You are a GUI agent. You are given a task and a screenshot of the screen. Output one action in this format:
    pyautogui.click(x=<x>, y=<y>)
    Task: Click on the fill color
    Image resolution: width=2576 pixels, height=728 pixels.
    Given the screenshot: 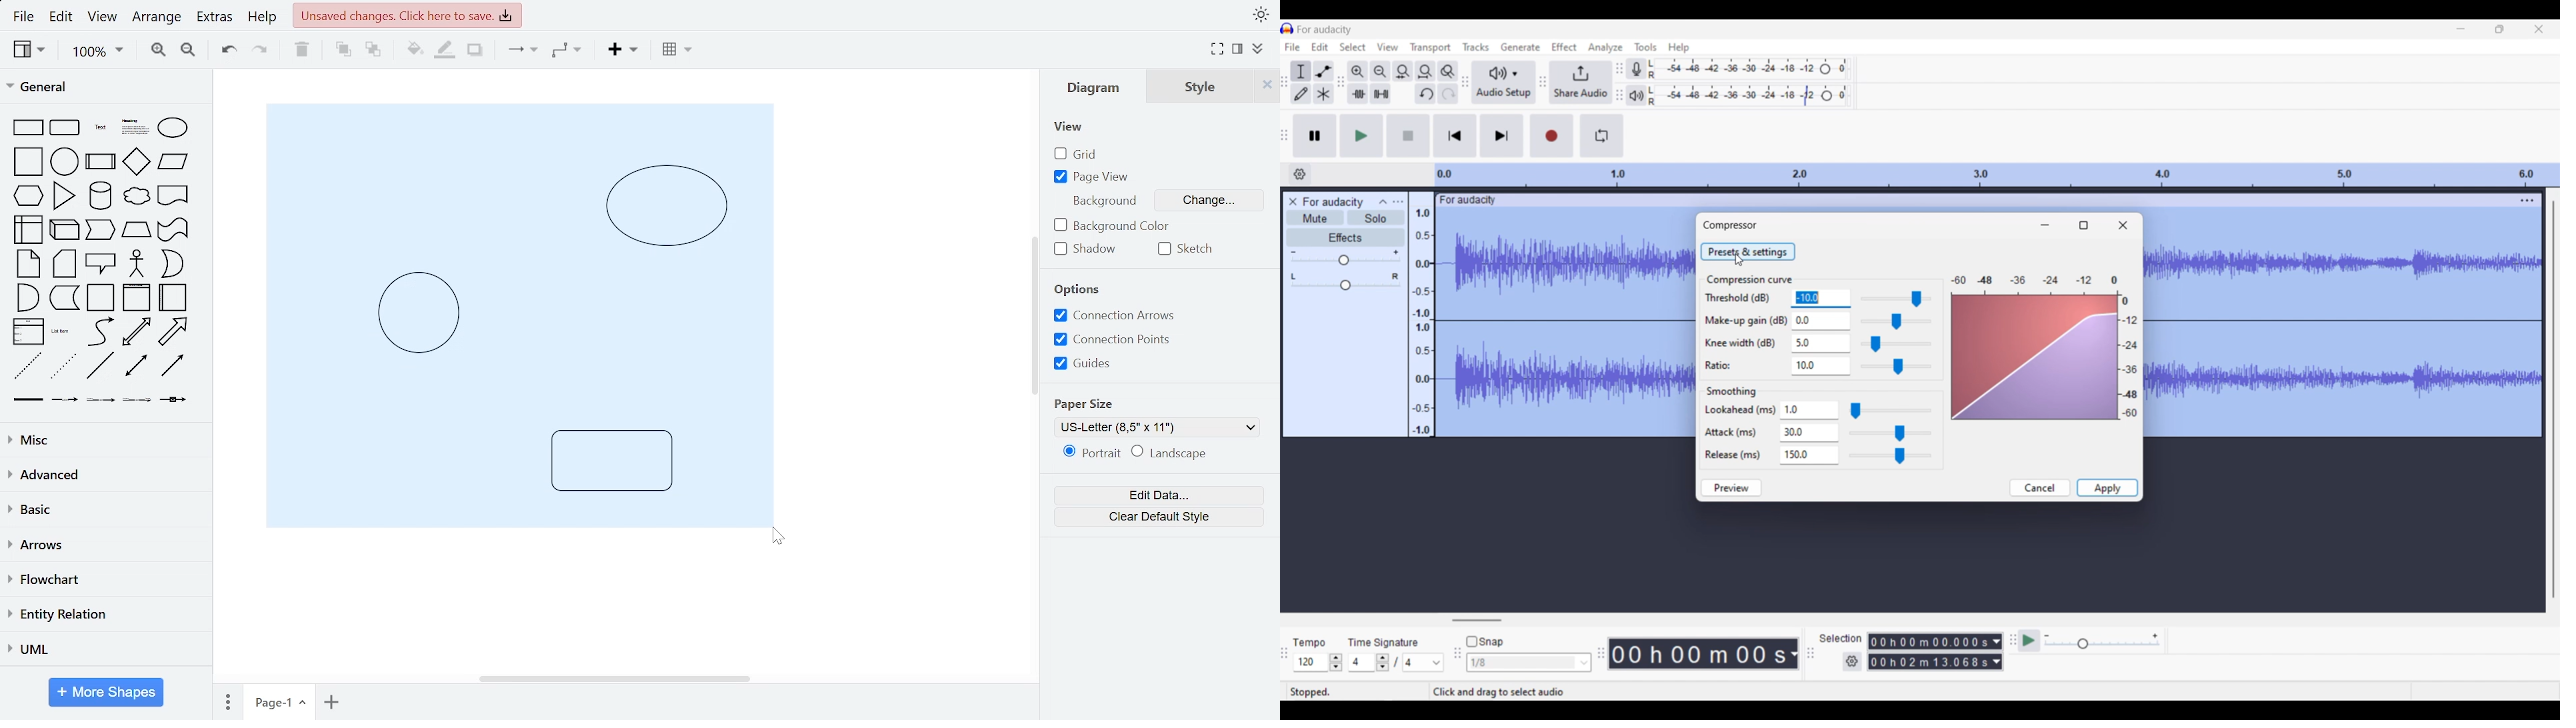 What is the action you would take?
    pyautogui.click(x=409, y=50)
    